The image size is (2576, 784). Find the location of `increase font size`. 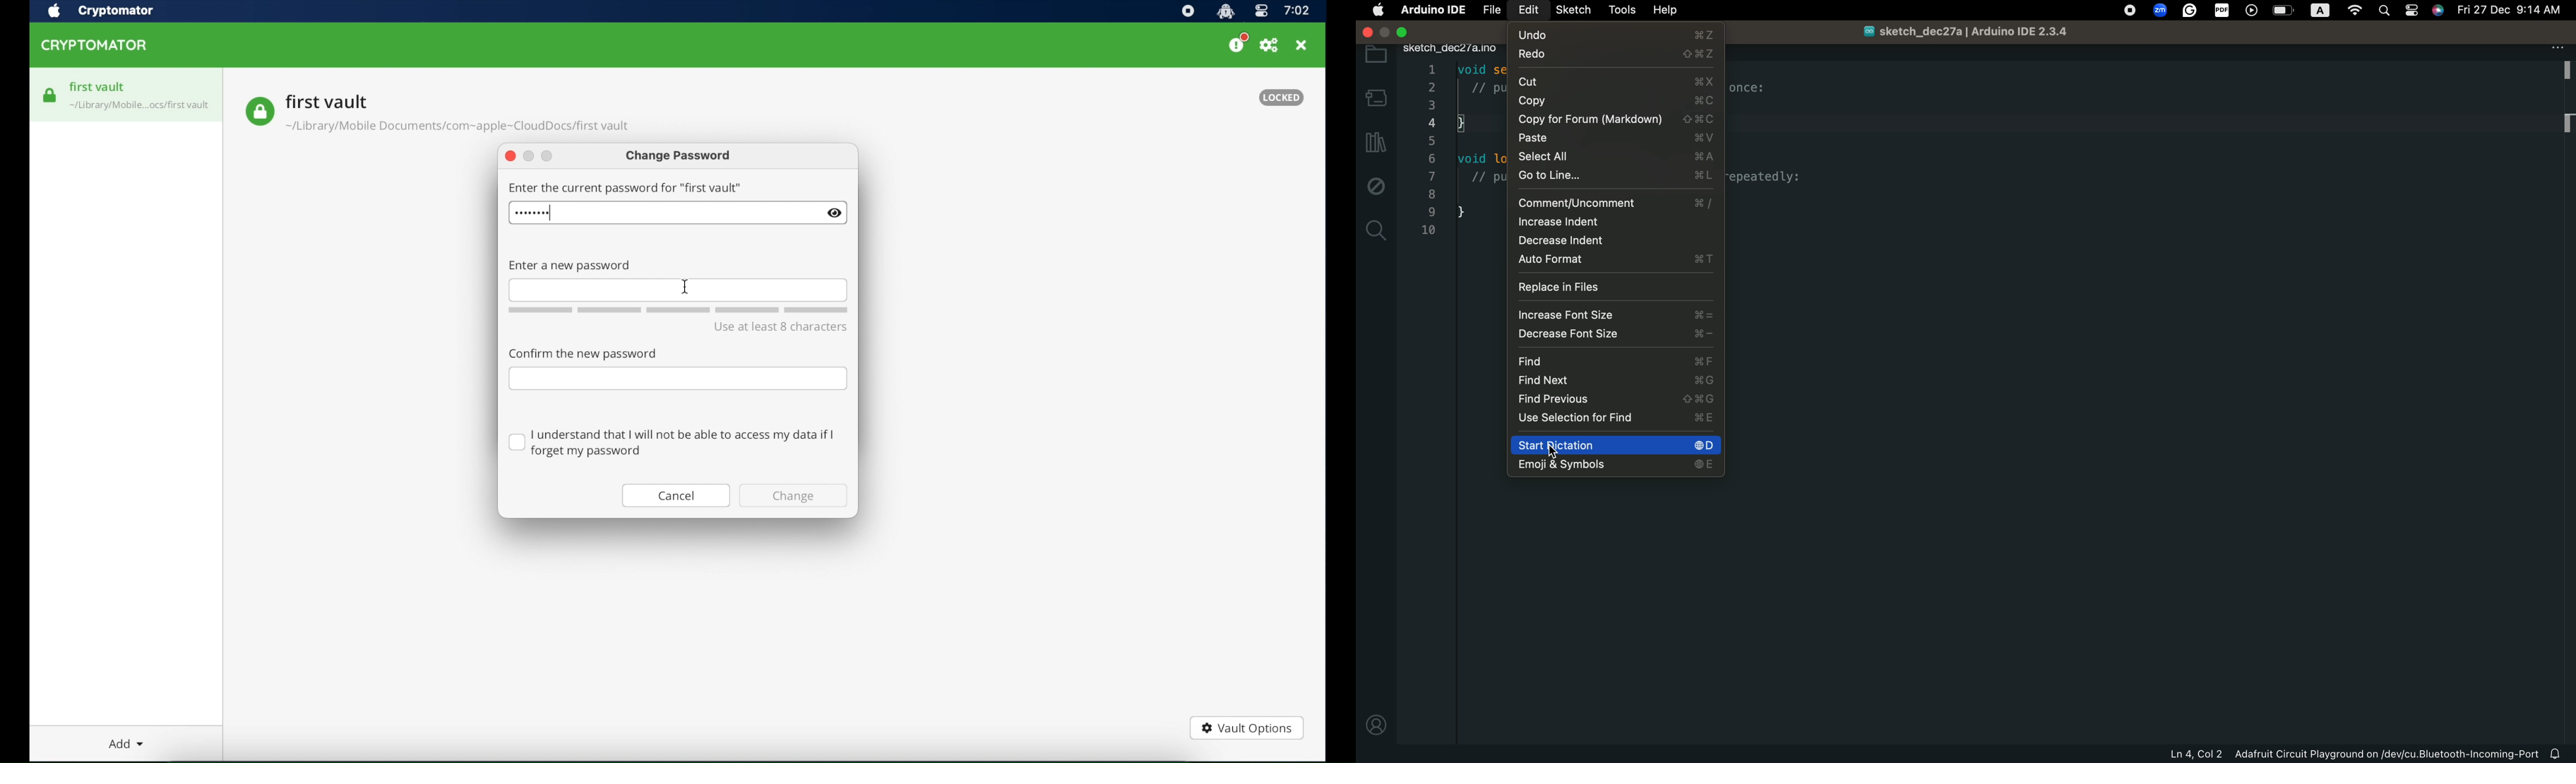

increase font size is located at coordinates (1613, 317).